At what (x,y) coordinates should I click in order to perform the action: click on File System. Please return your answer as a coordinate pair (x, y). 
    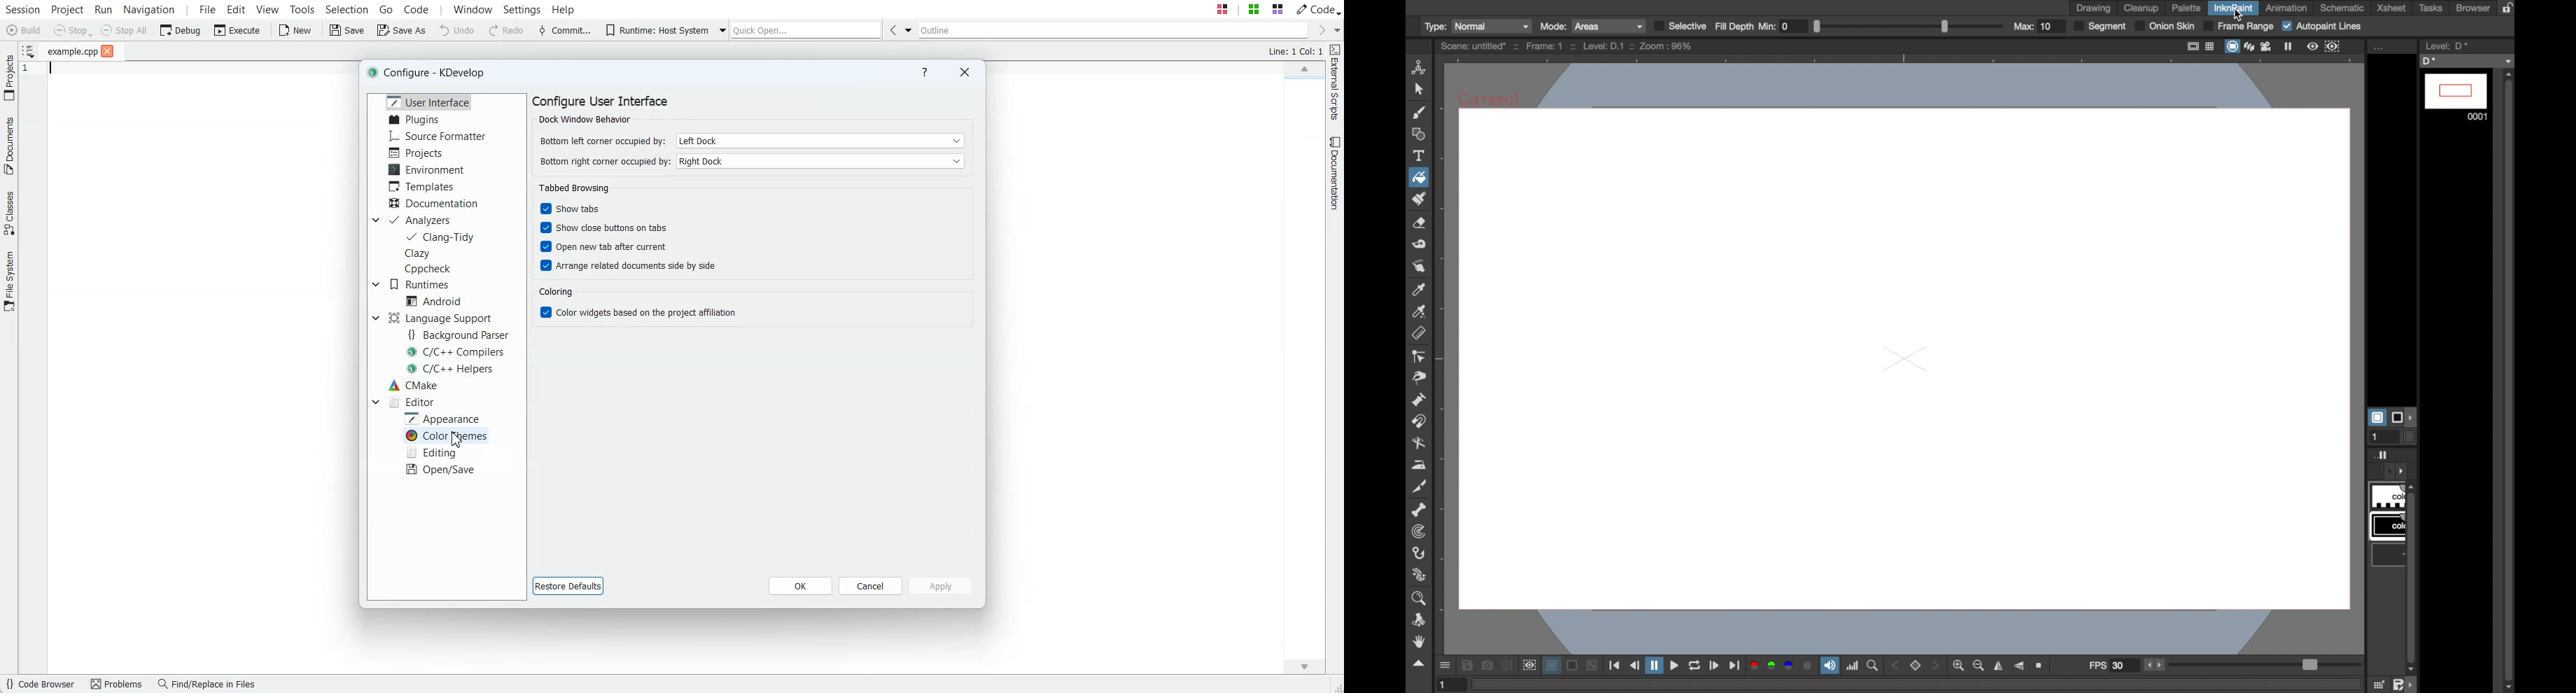
    Looking at the image, I should click on (9, 281).